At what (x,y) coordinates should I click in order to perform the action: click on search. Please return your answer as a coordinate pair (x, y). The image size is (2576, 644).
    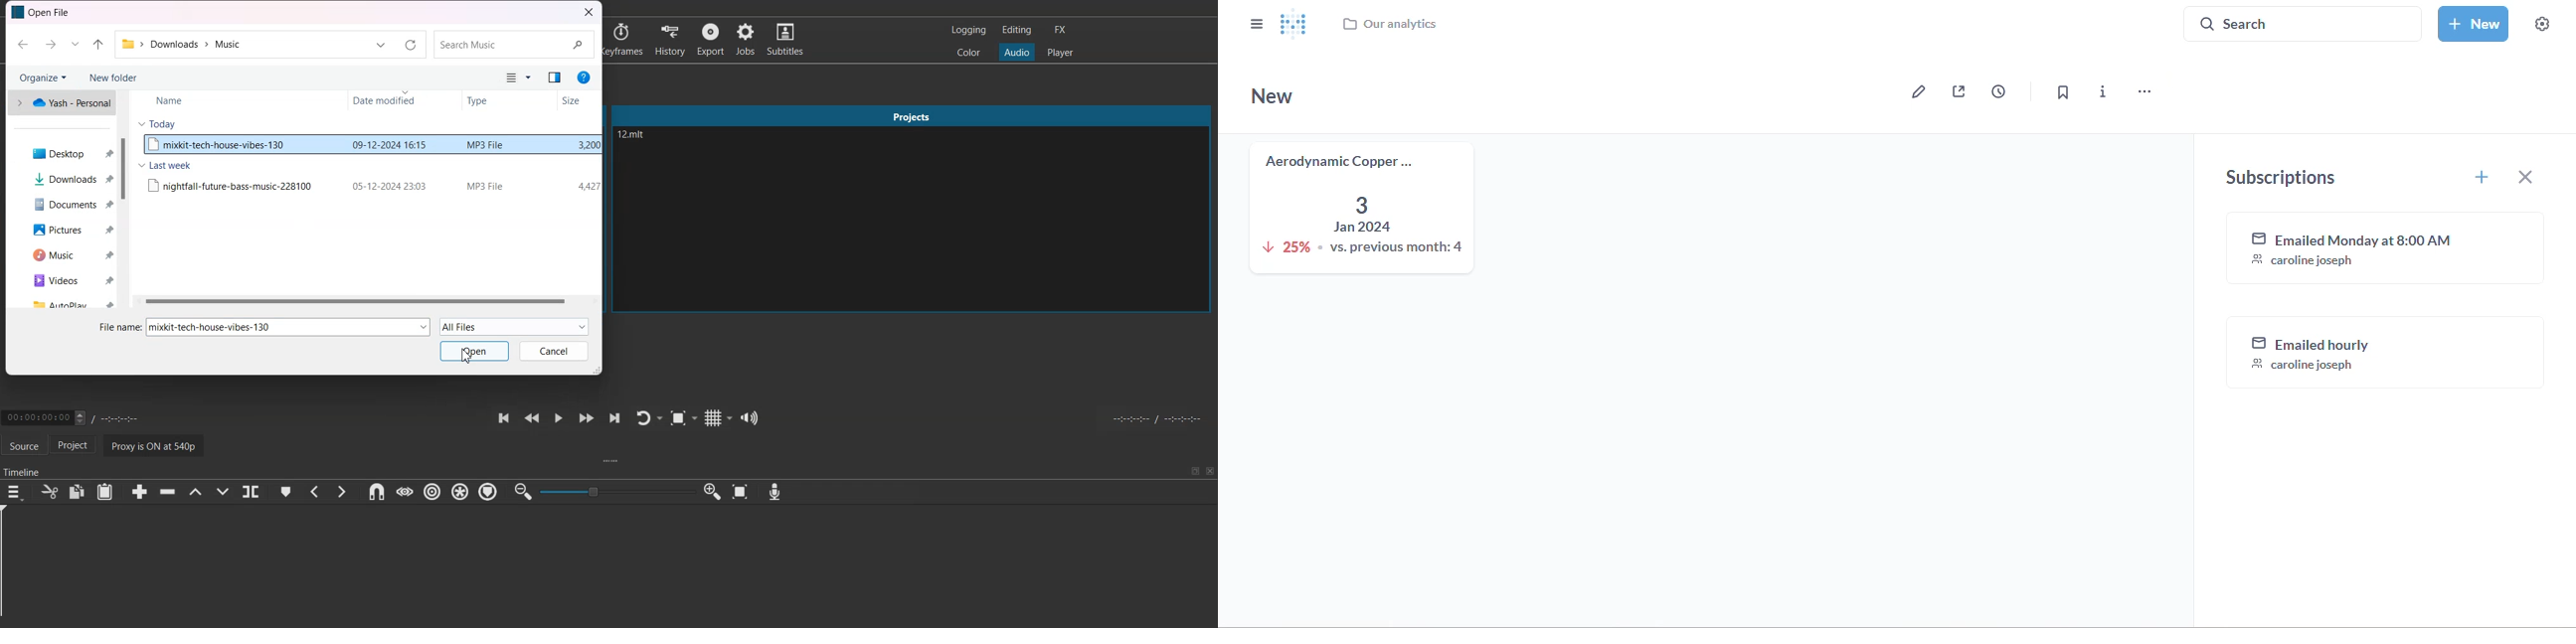
    Looking at the image, I should click on (2303, 23).